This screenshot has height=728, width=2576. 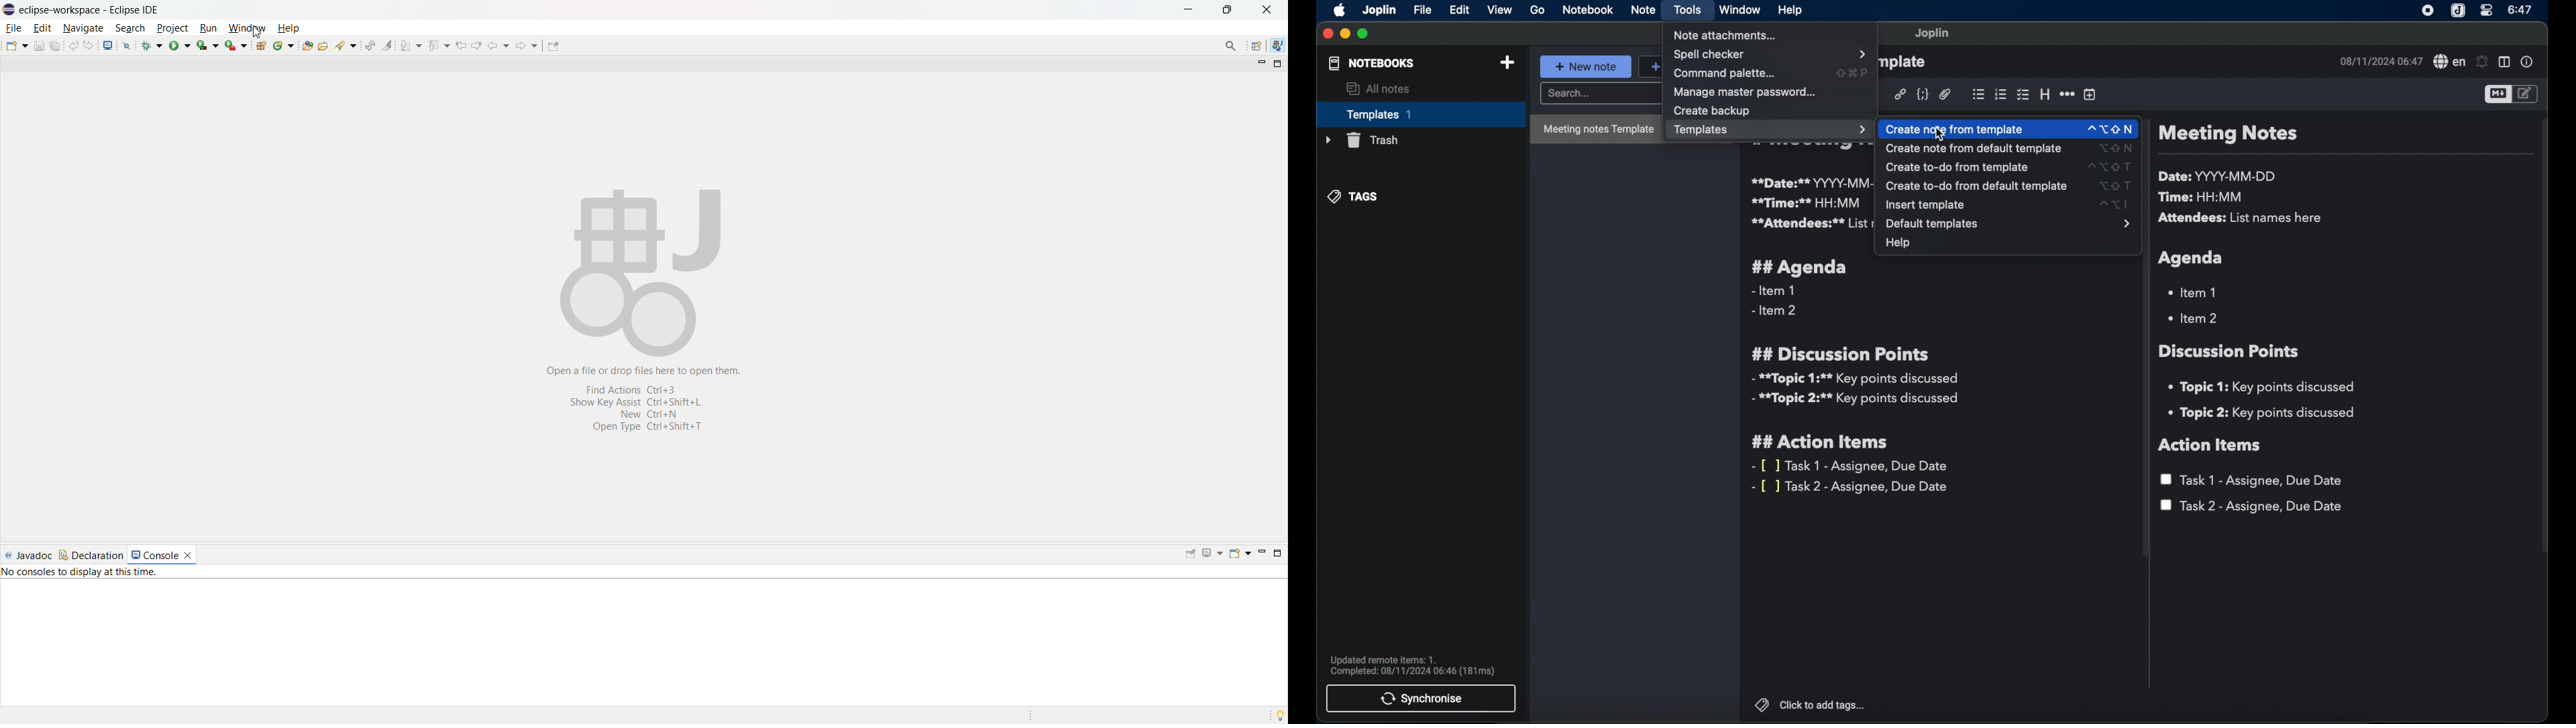 What do you see at coordinates (2210, 445) in the screenshot?
I see `action items` at bounding box center [2210, 445].